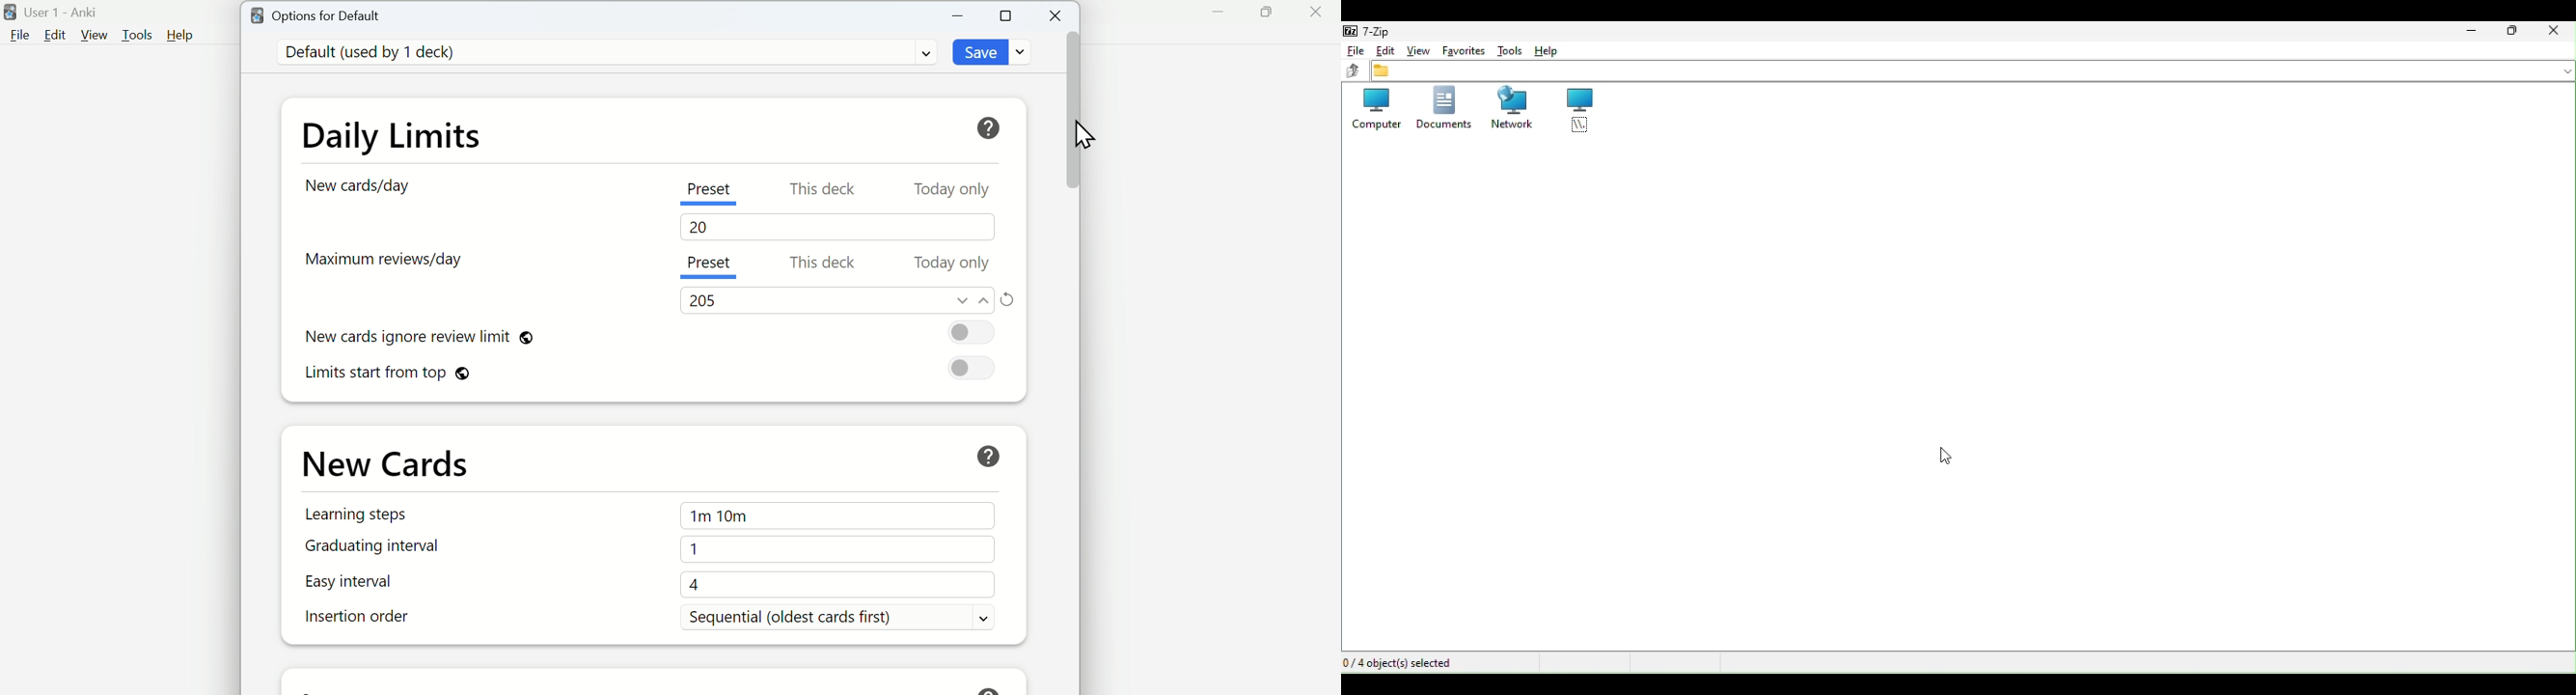  I want to click on 202, so click(702, 301).